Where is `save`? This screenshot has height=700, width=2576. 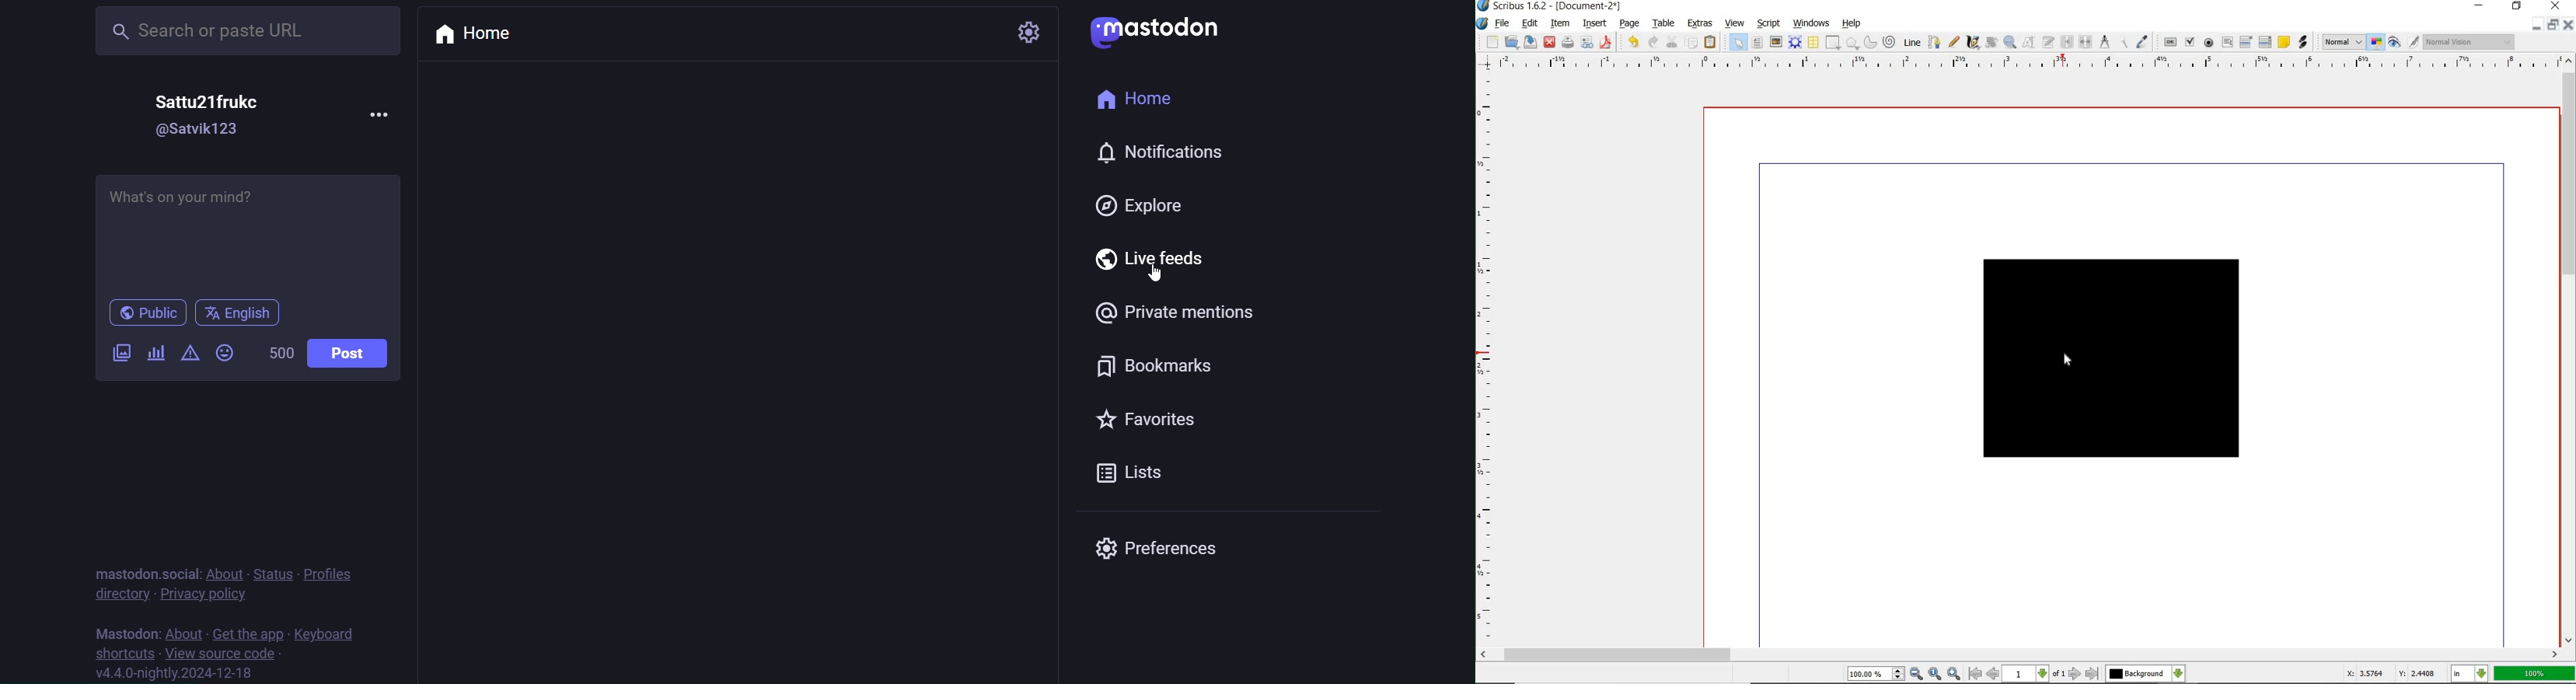
save is located at coordinates (1530, 43).